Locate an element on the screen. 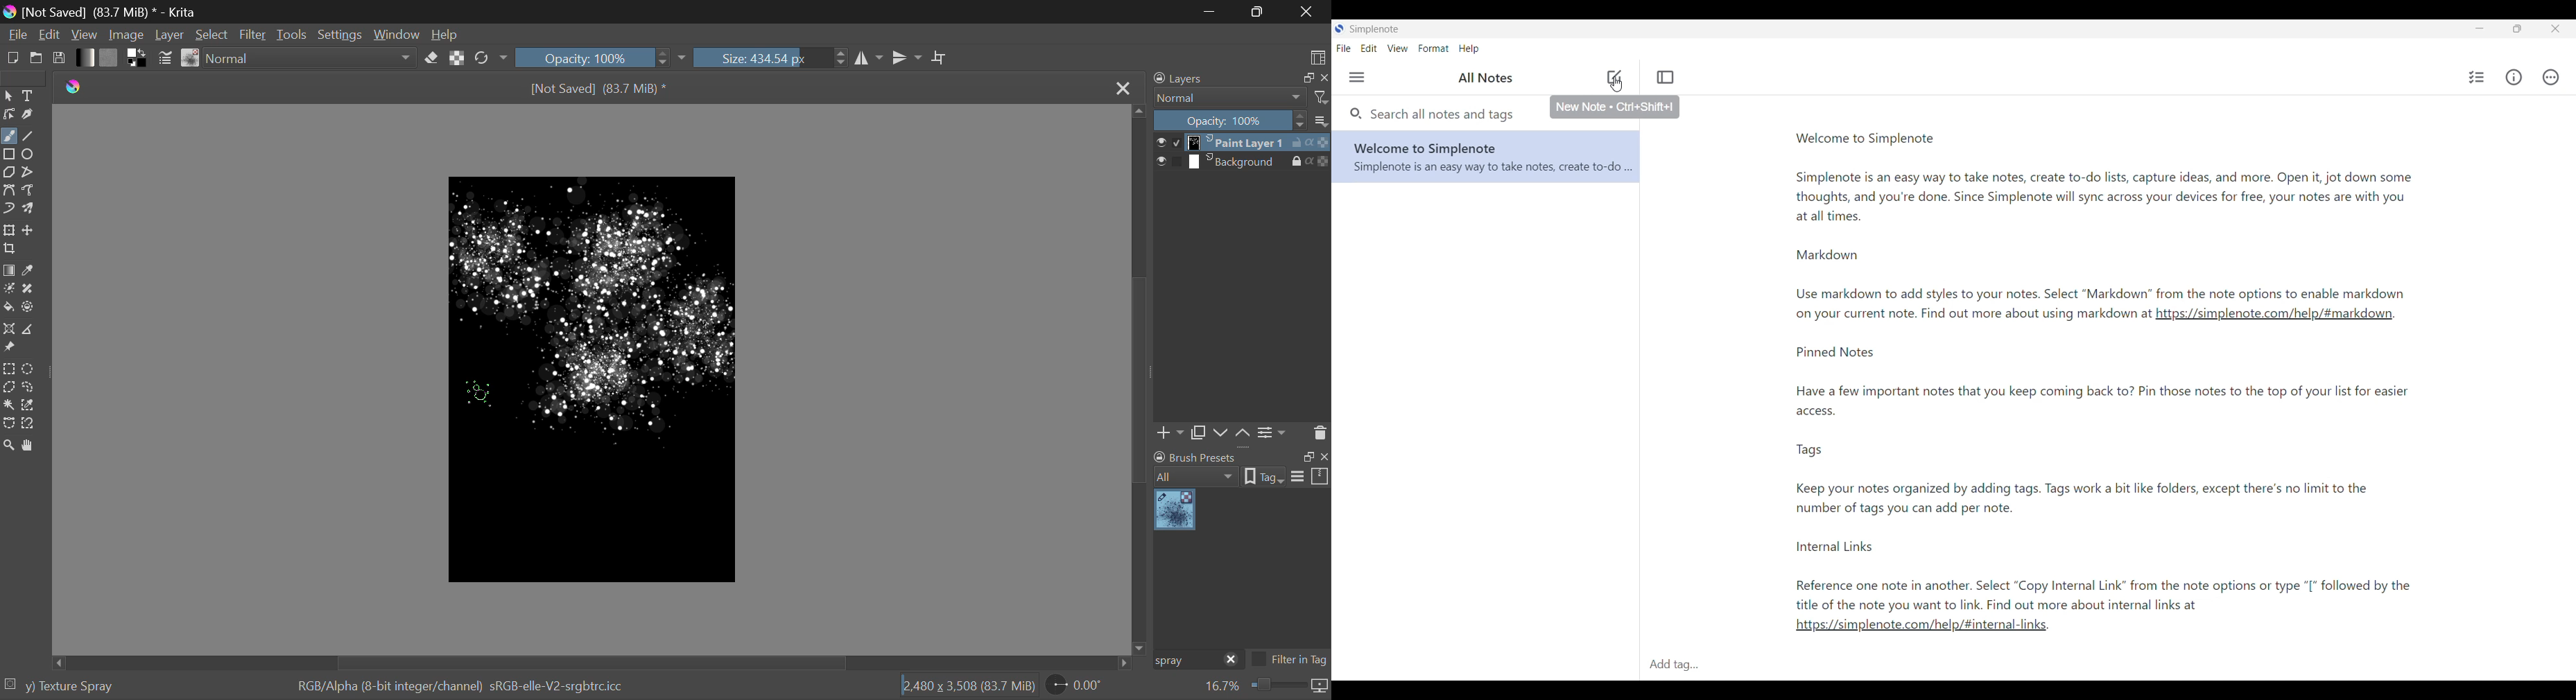  Cursor is located at coordinates (1616, 88).